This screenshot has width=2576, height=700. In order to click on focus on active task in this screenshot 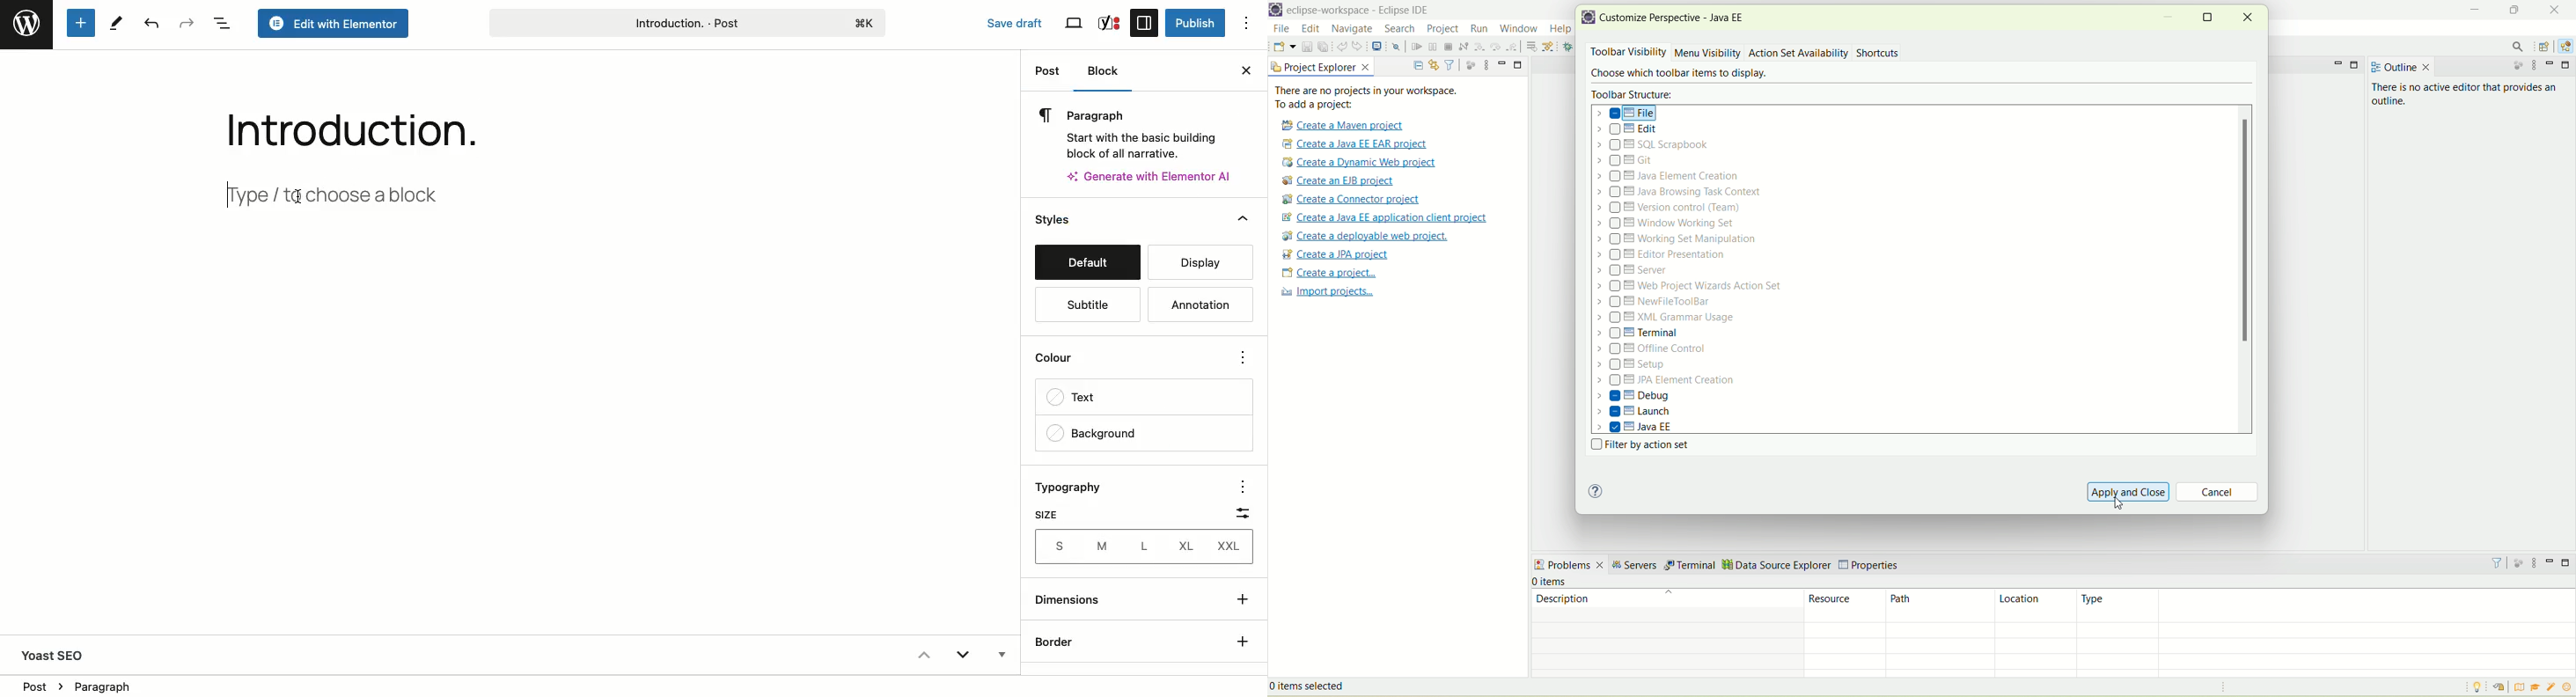, I will do `click(2520, 563)`.